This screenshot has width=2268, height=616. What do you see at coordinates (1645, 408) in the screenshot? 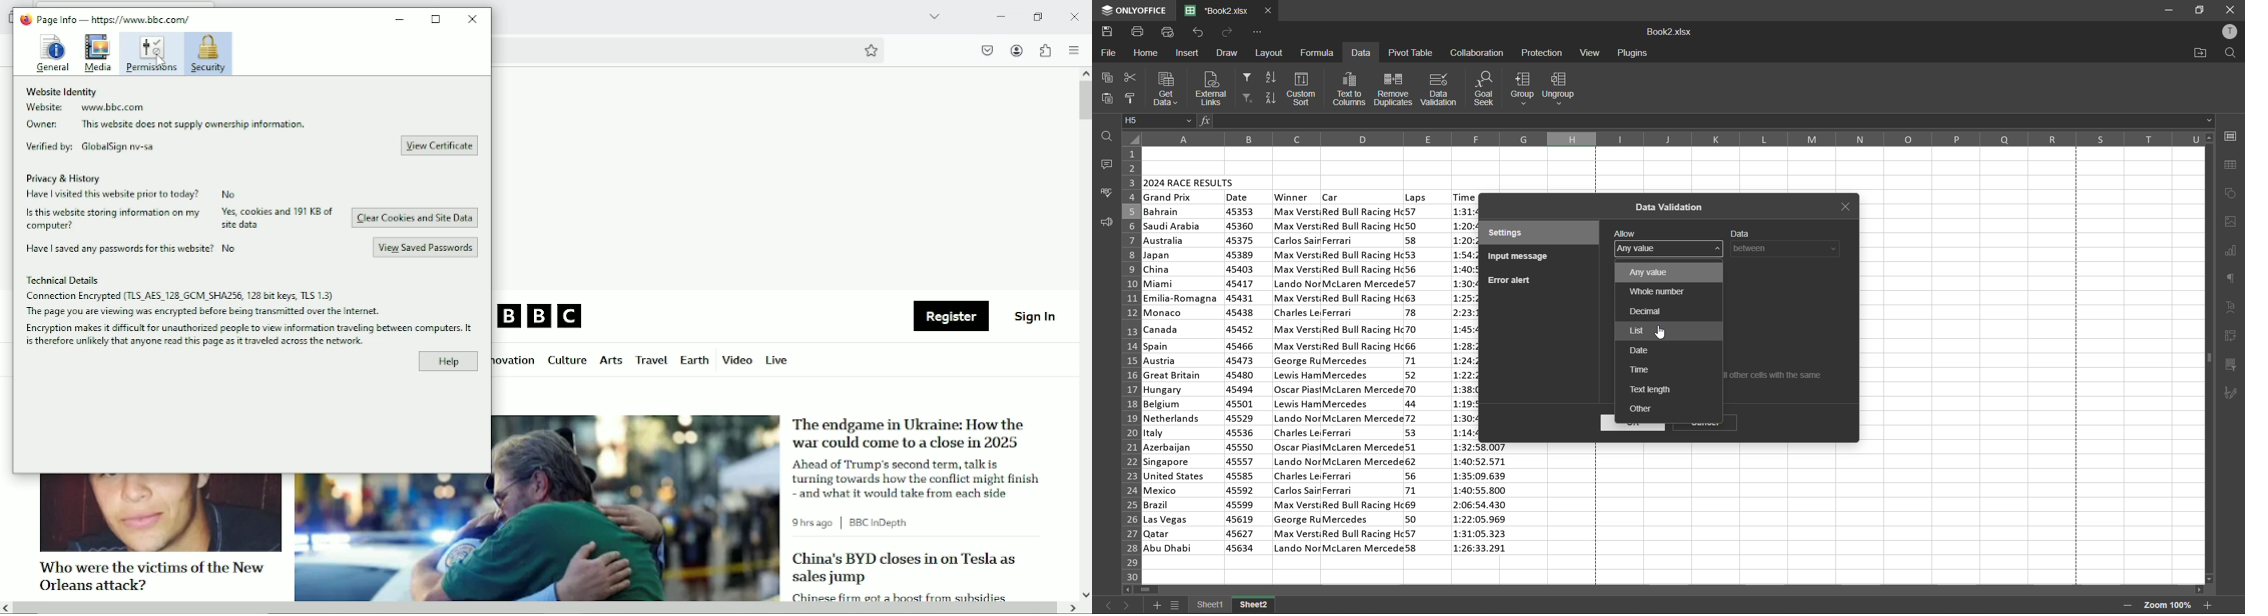
I see `other` at bounding box center [1645, 408].